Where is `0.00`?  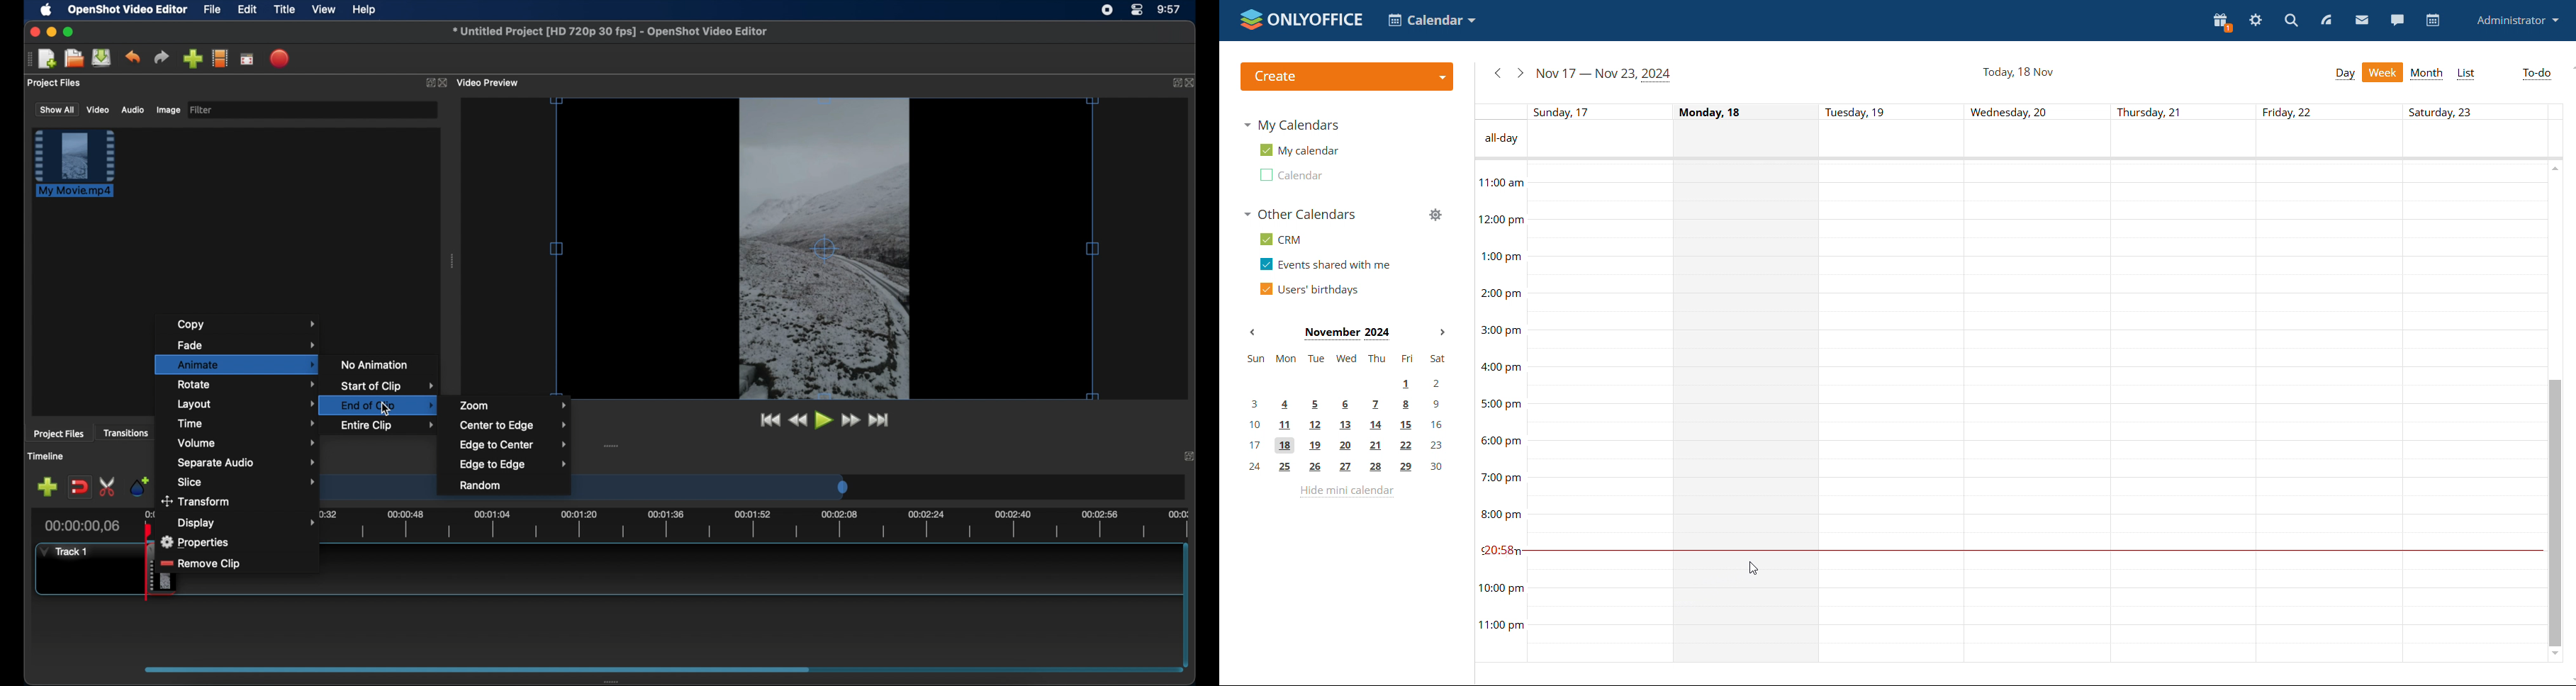
0.00 is located at coordinates (151, 515).